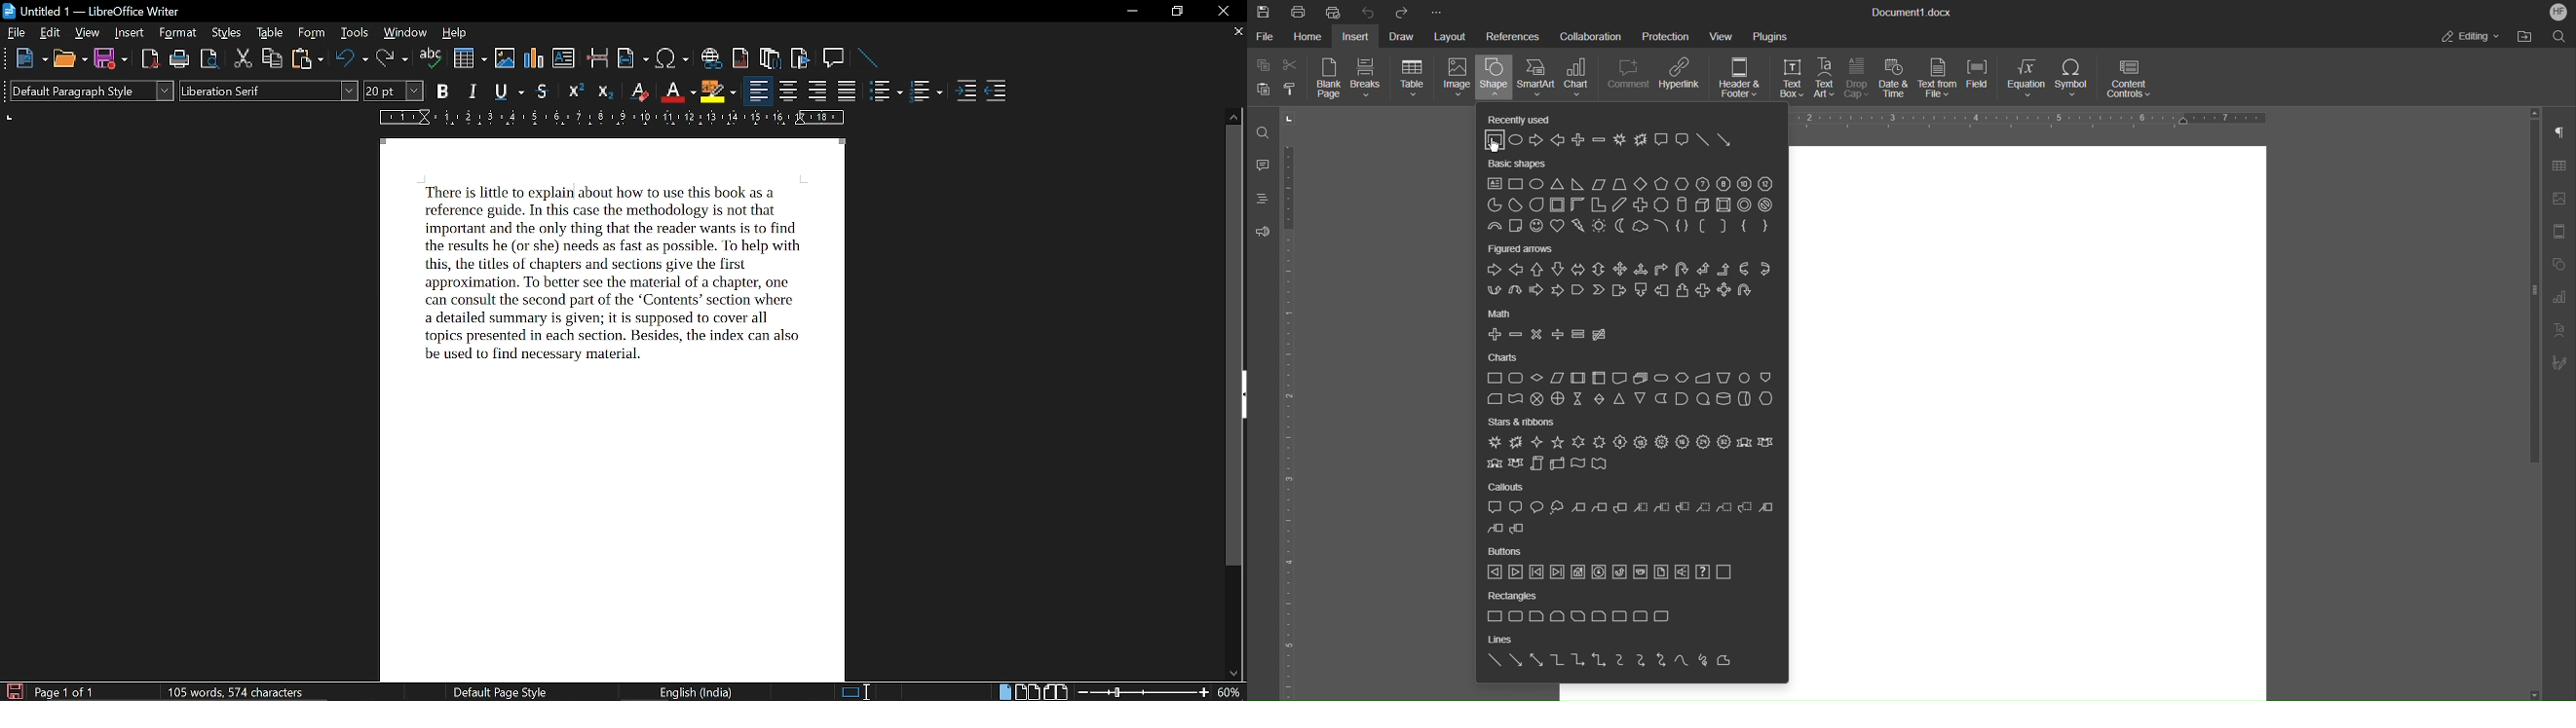  What do you see at coordinates (1499, 641) in the screenshot?
I see `Lines` at bounding box center [1499, 641].